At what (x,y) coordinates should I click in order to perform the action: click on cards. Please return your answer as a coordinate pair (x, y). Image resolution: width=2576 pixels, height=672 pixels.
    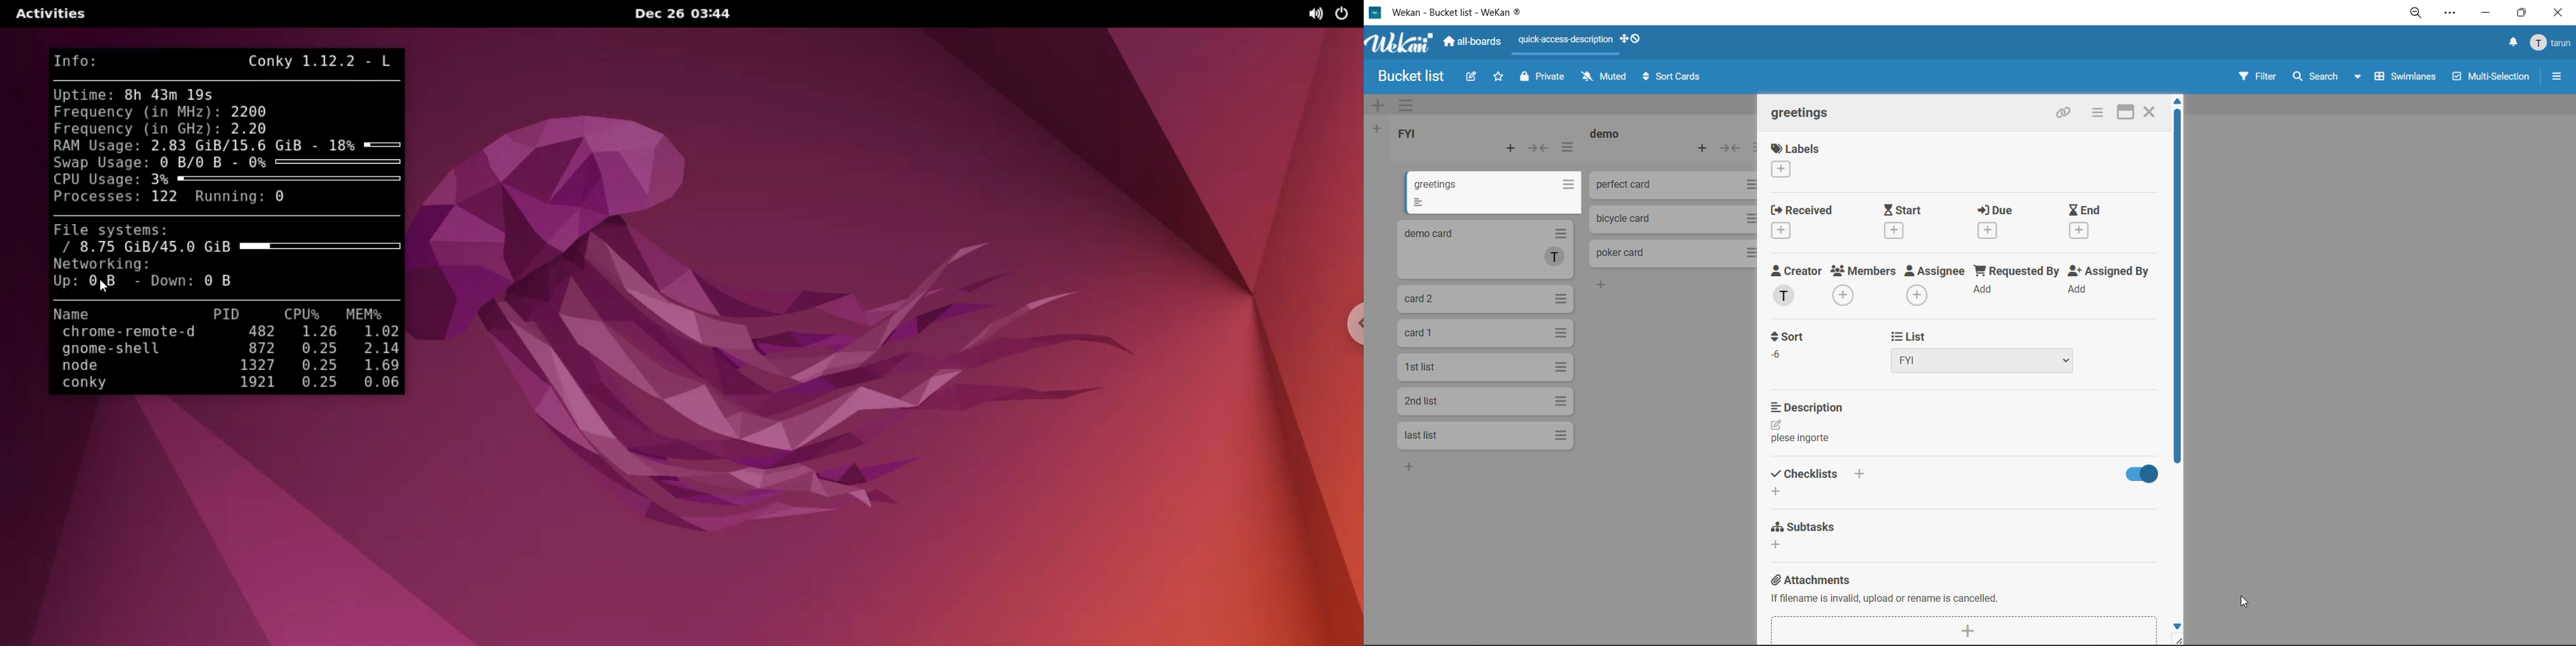
    Looking at the image, I should click on (1484, 434).